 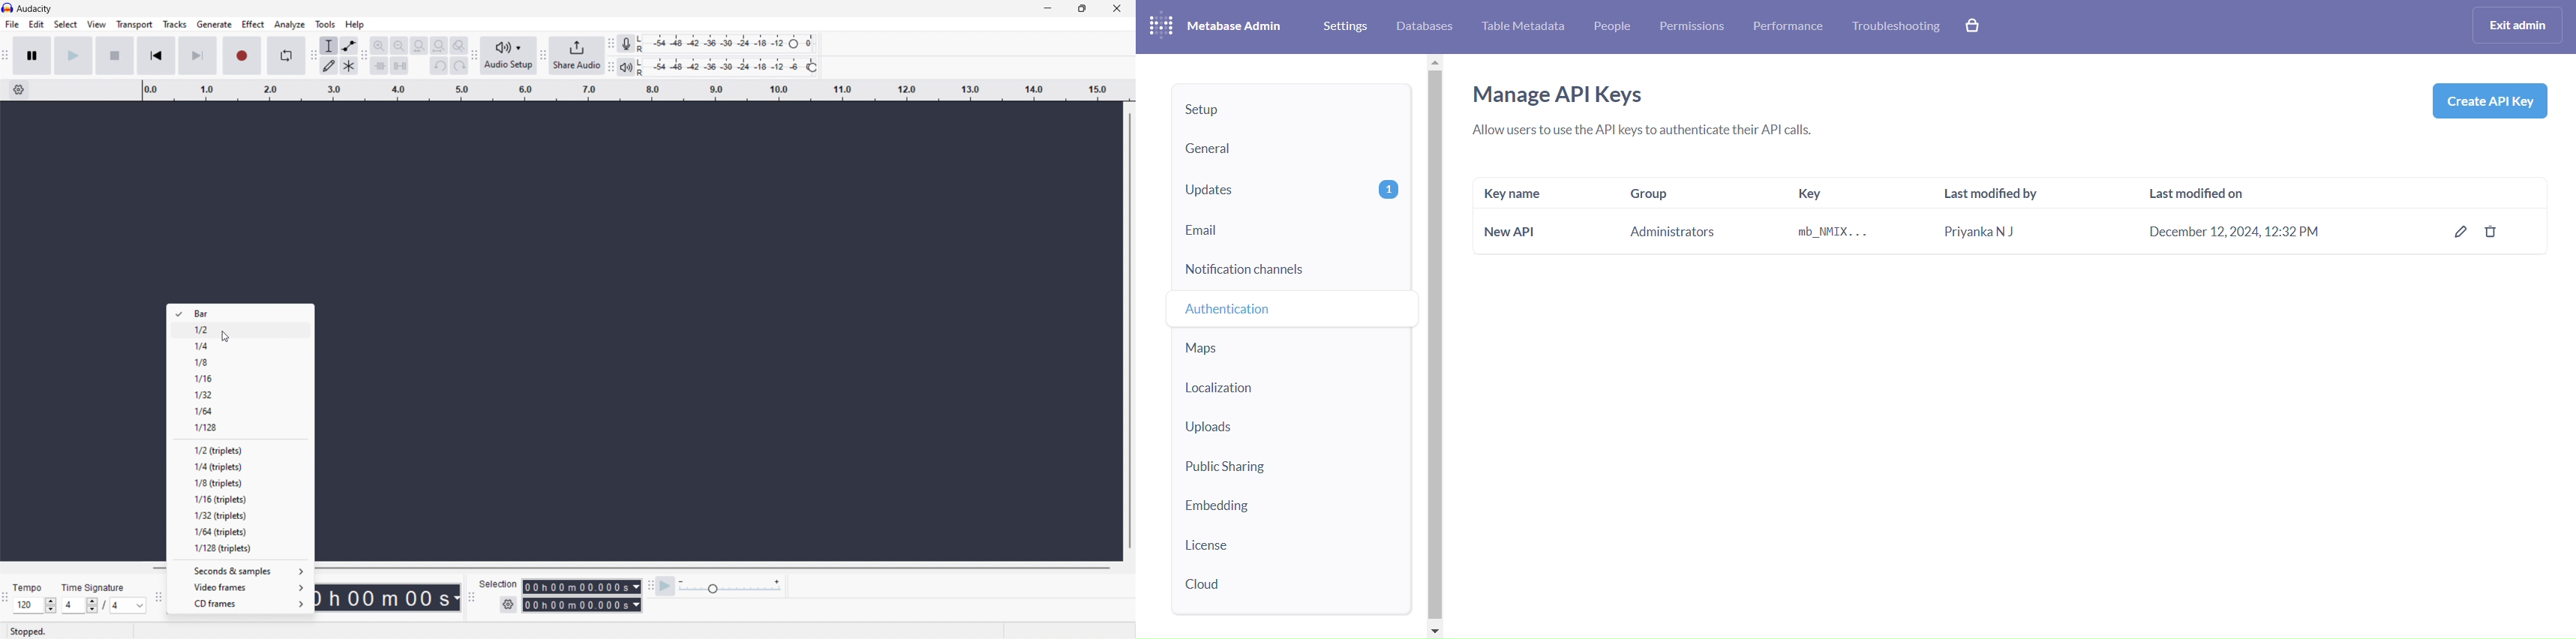 I want to click on recording meter toolbar, so click(x=611, y=43).